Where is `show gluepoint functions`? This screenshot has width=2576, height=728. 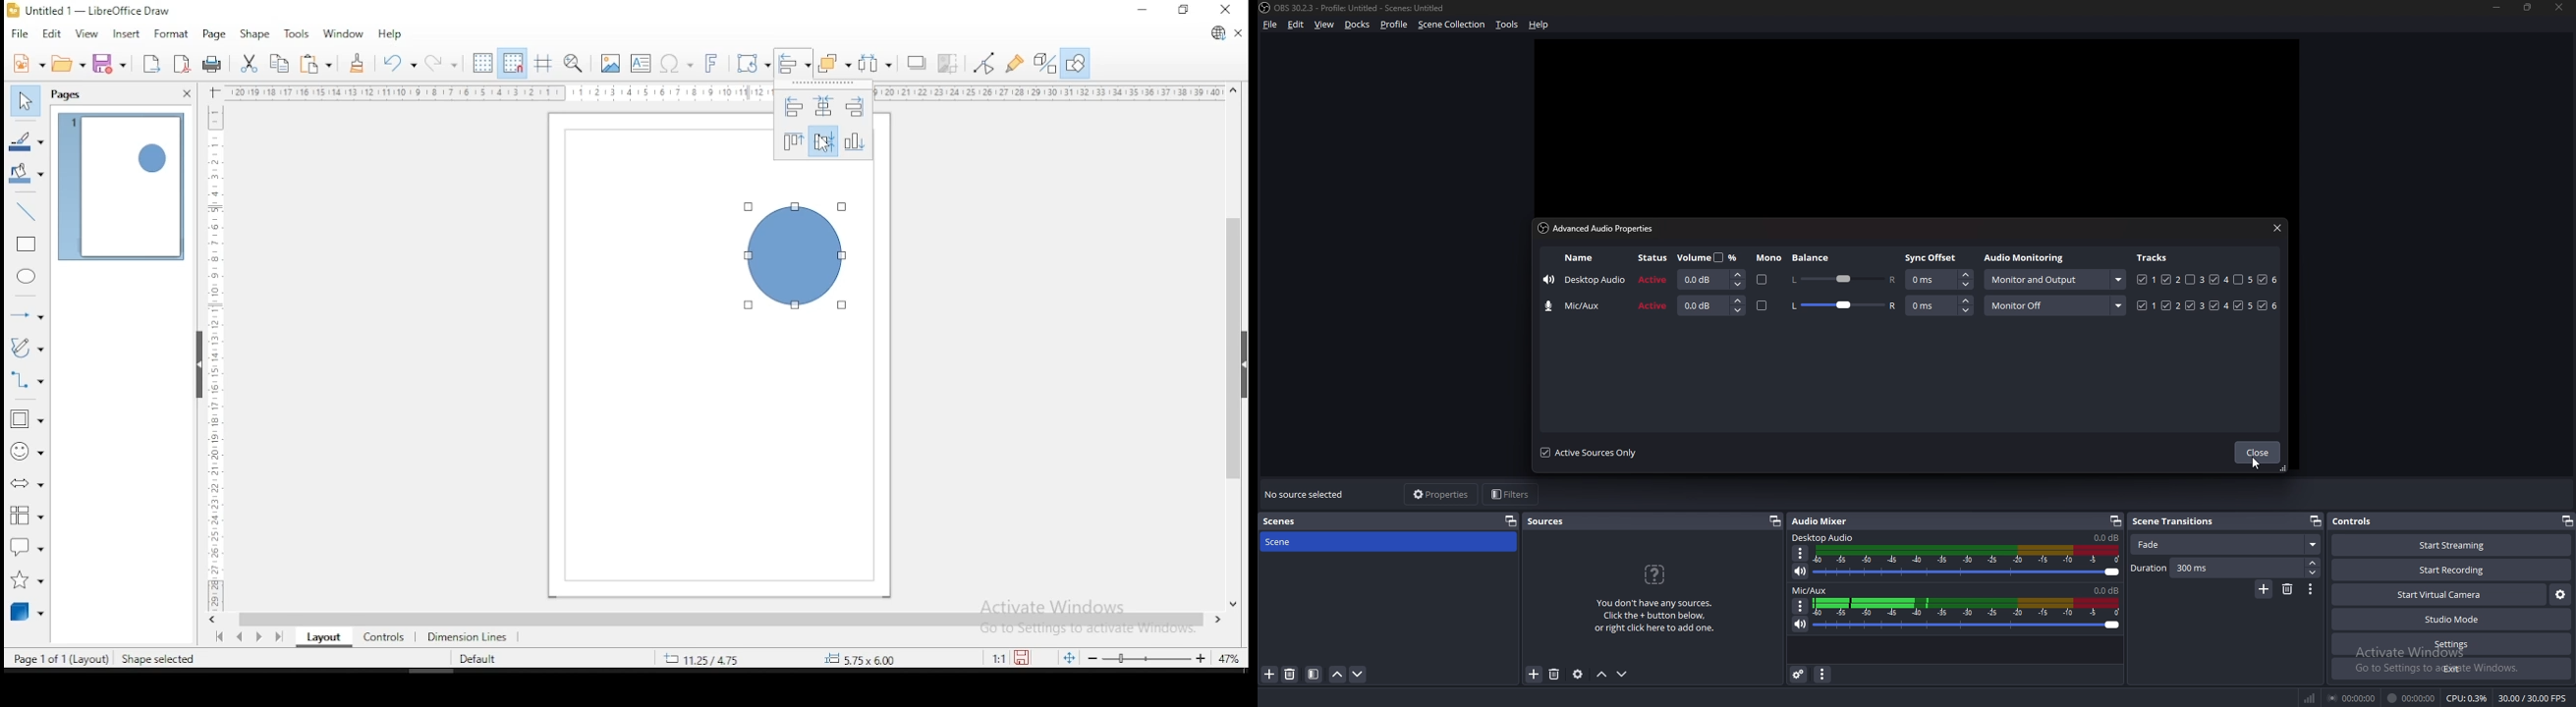 show gluepoint functions is located at coordinates (1015, 65).